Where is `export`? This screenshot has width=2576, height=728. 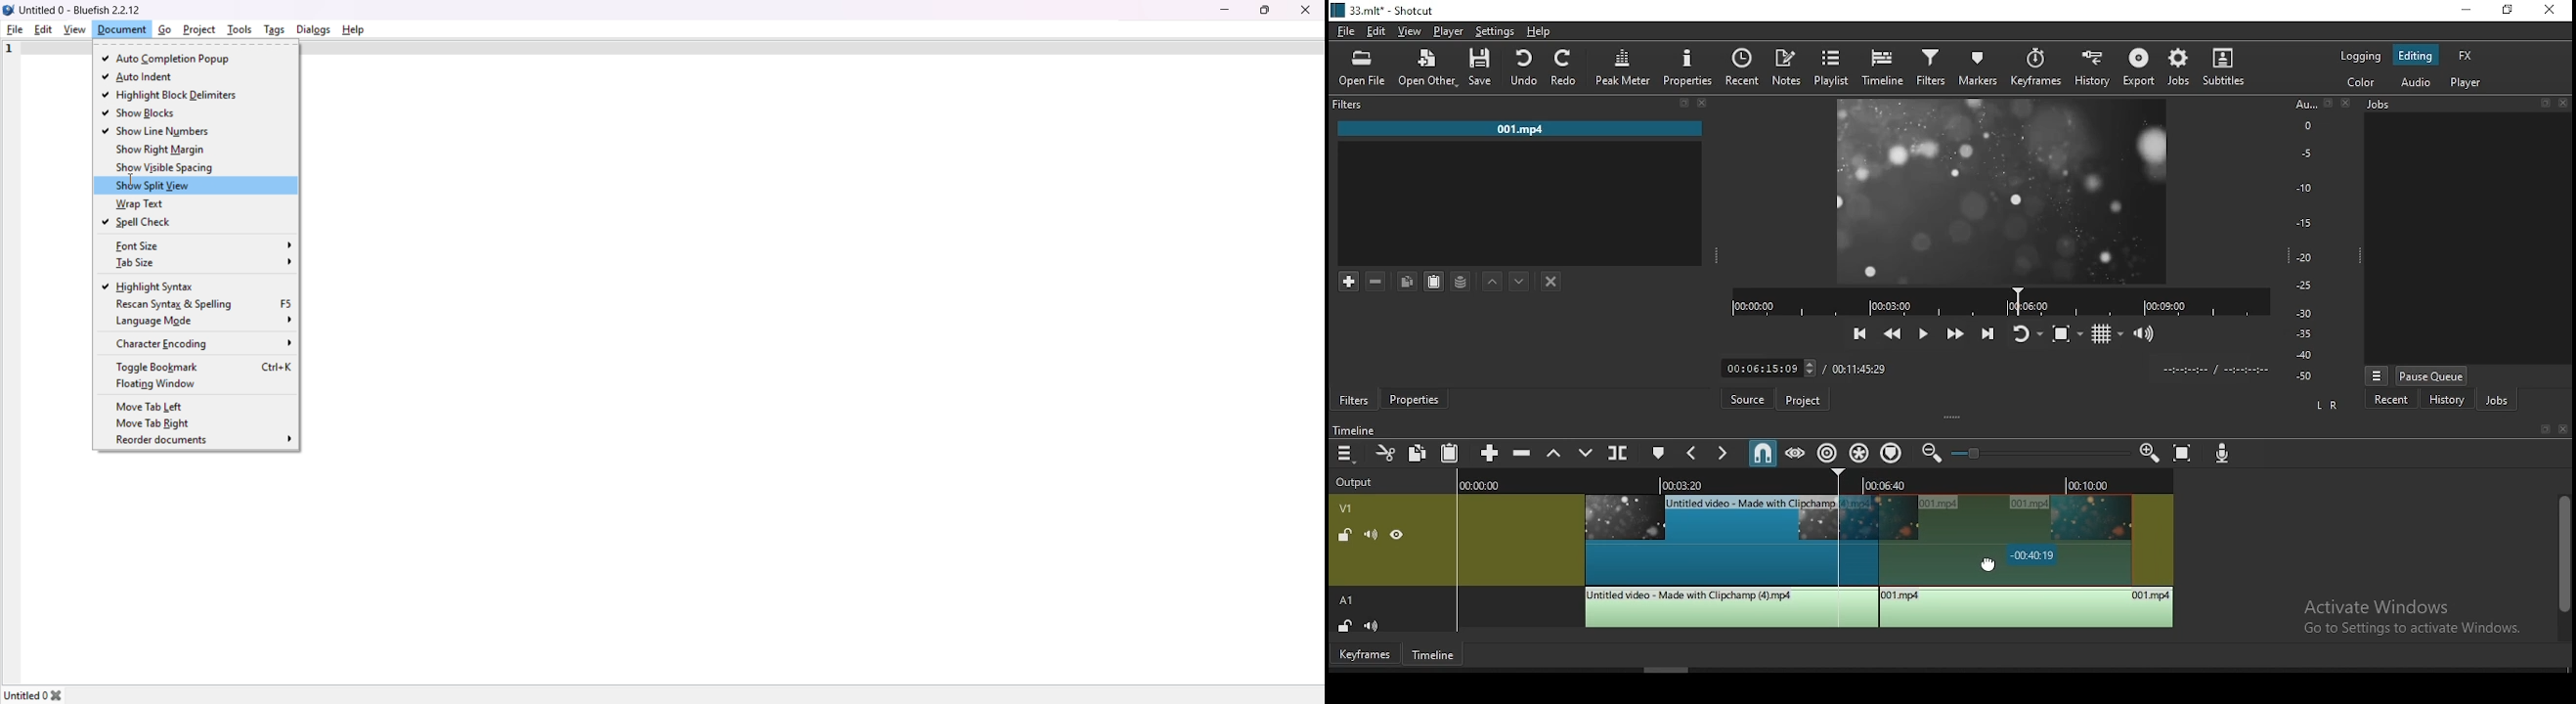 export is located at coordinates (2141, 67).